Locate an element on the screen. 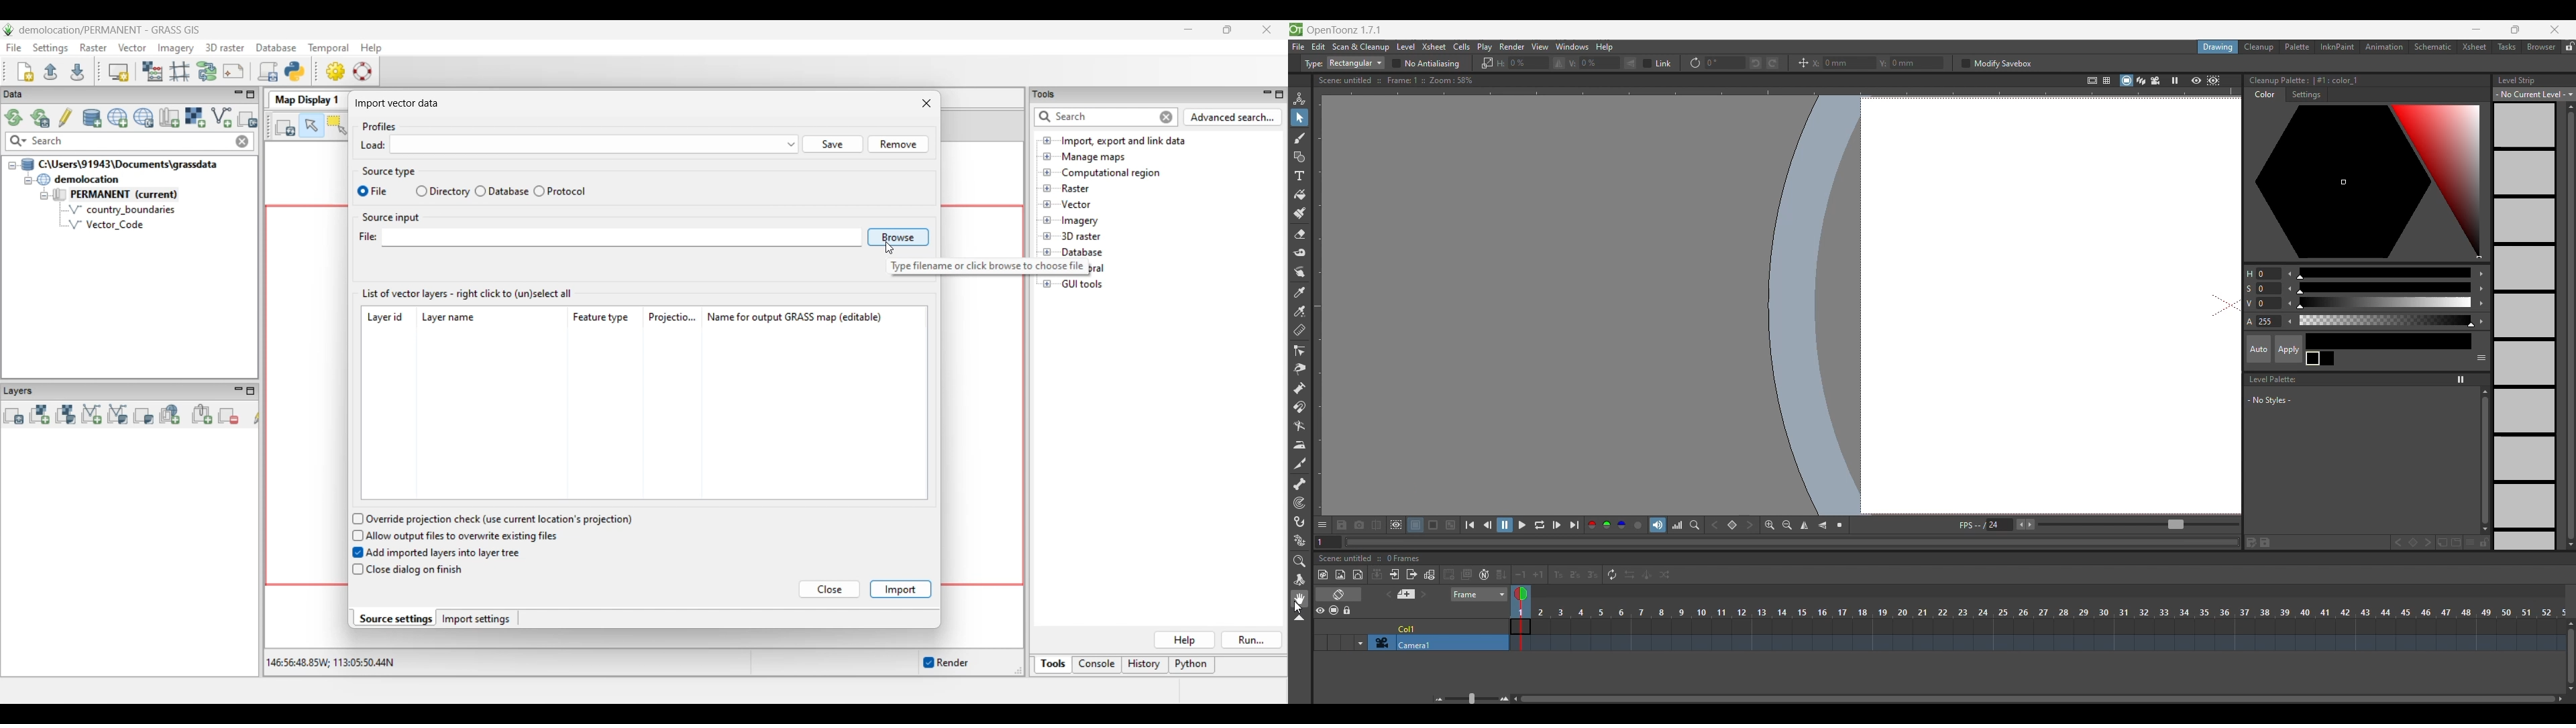 This screenshot has height=728, width=2576. Input degree of rotation manually is located at coordinates (1725, 62).